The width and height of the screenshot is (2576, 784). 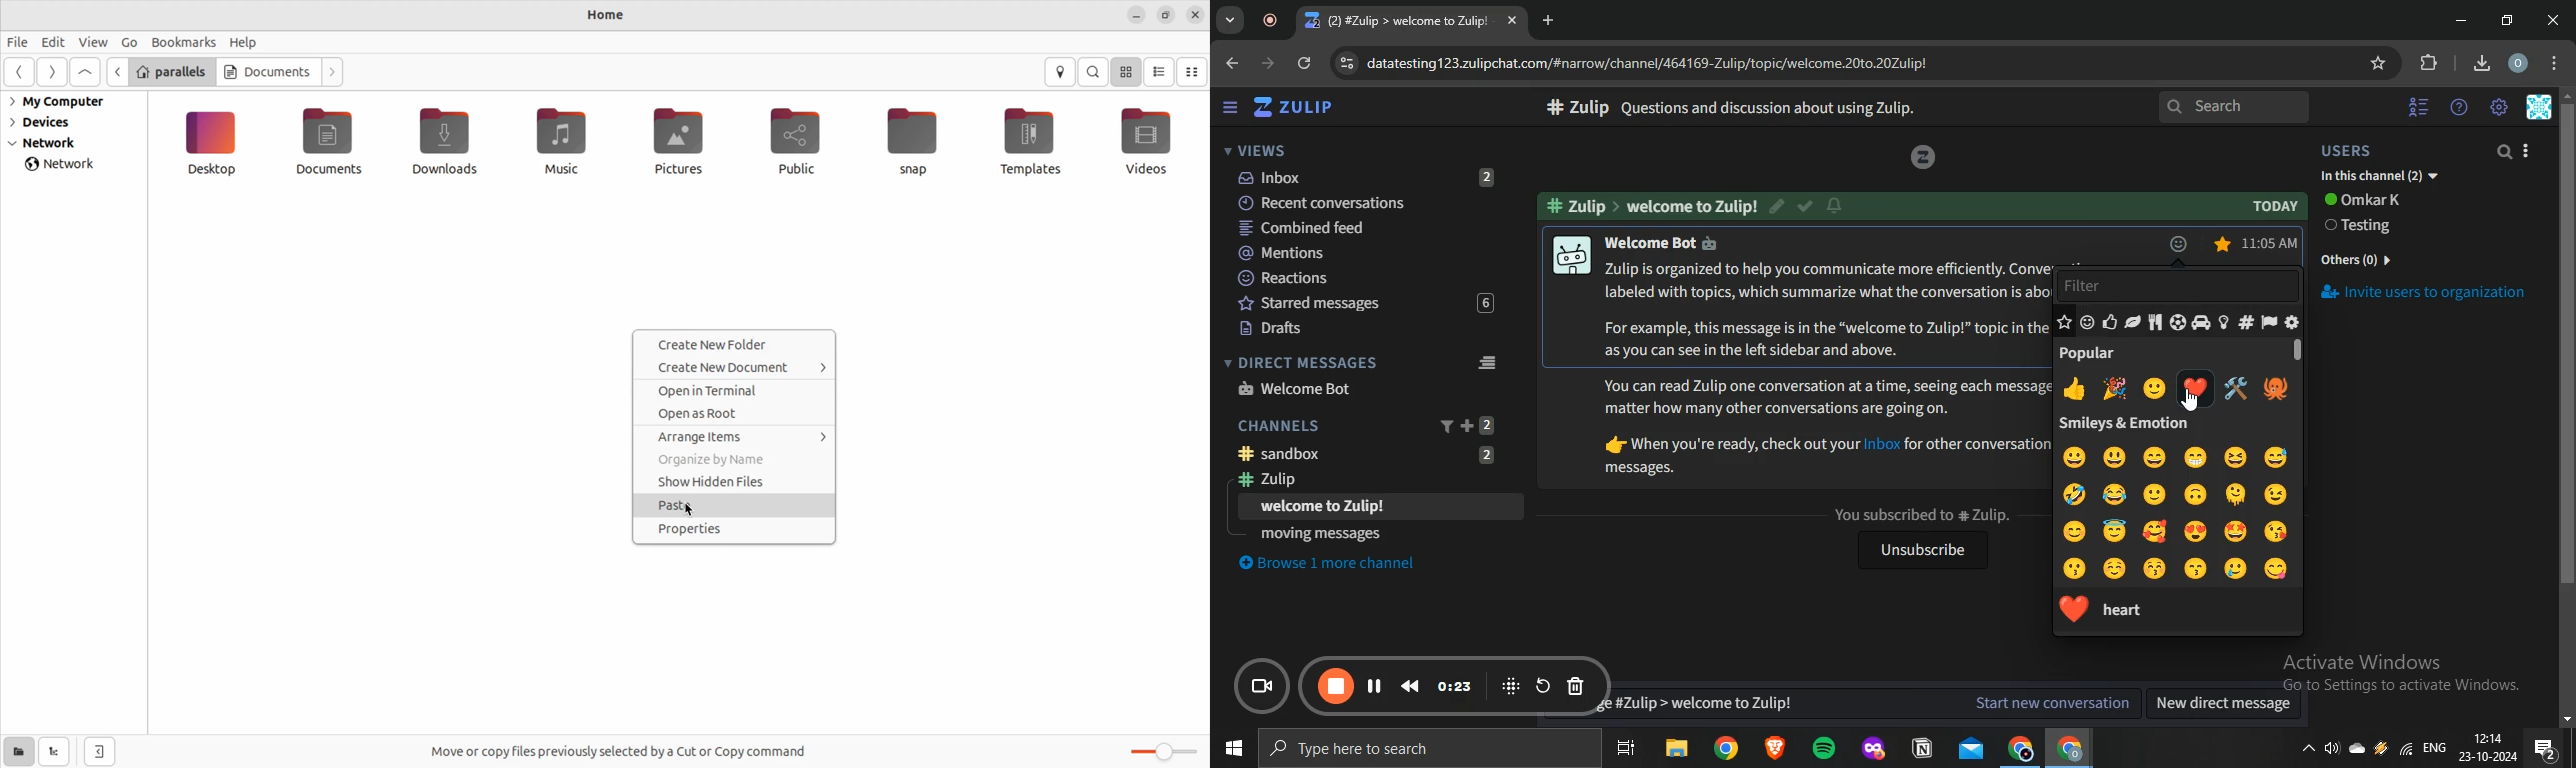 I want to click on smiley and emotion, so click(x=2088, y=324).